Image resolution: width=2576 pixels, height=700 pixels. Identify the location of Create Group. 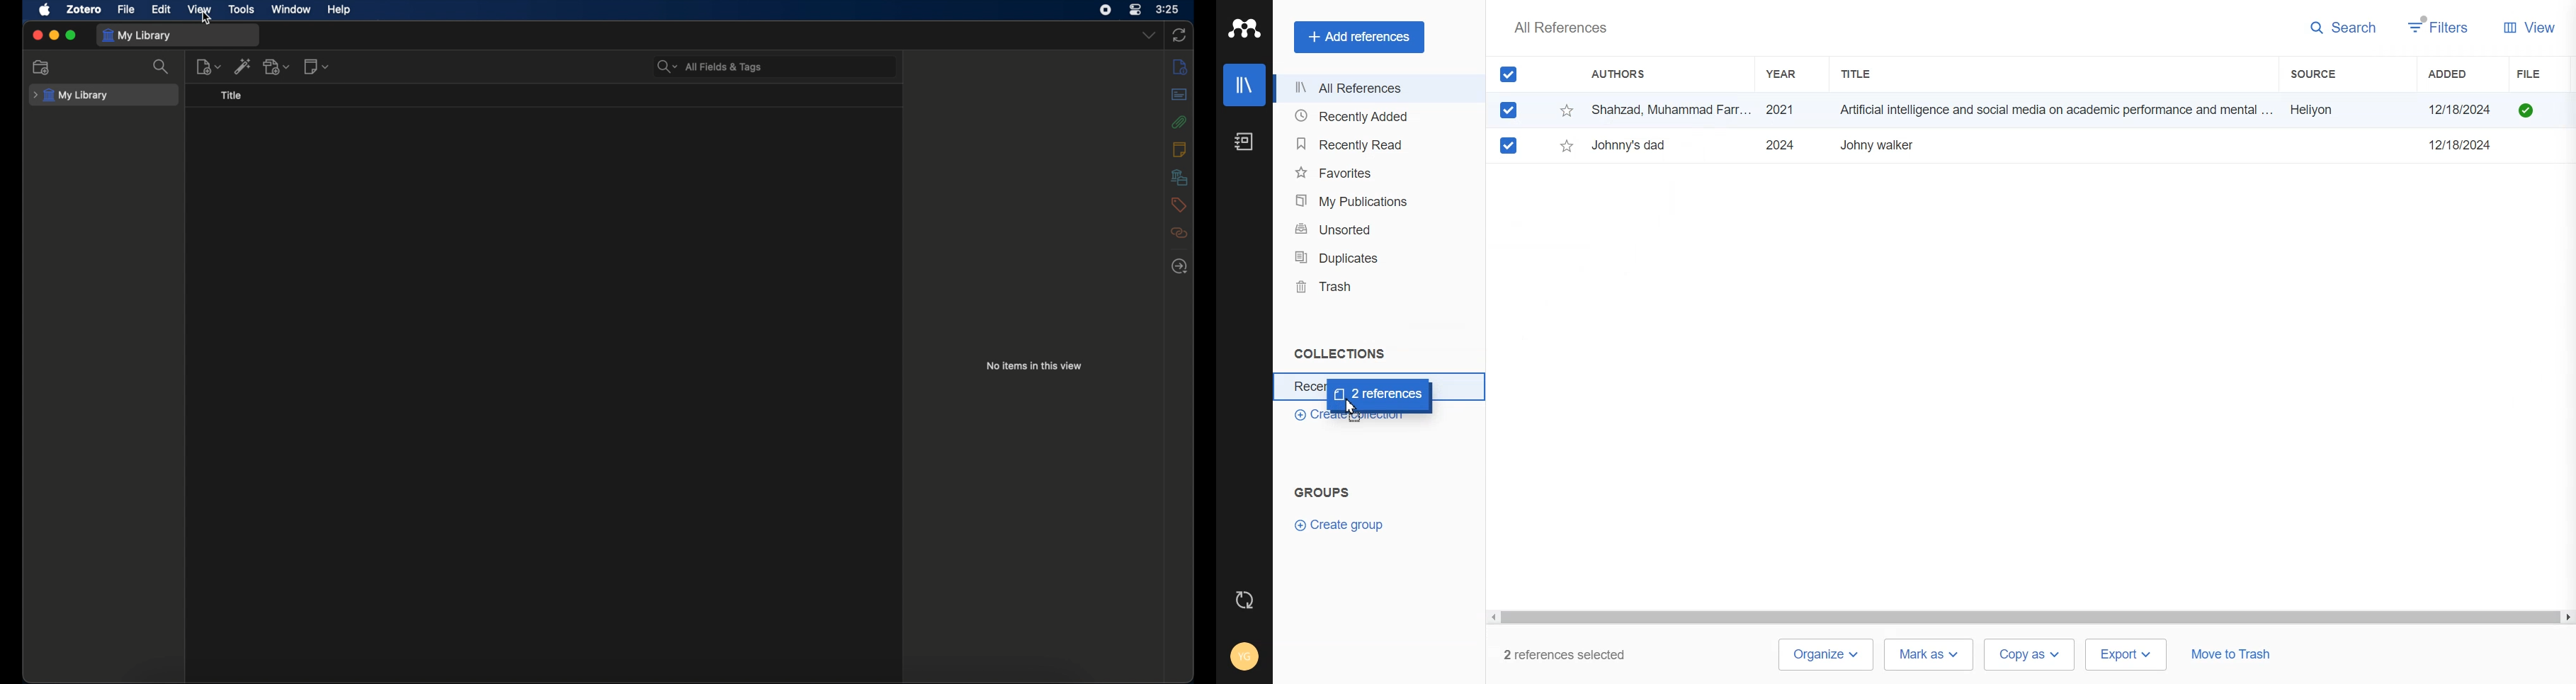
(1346, 524).